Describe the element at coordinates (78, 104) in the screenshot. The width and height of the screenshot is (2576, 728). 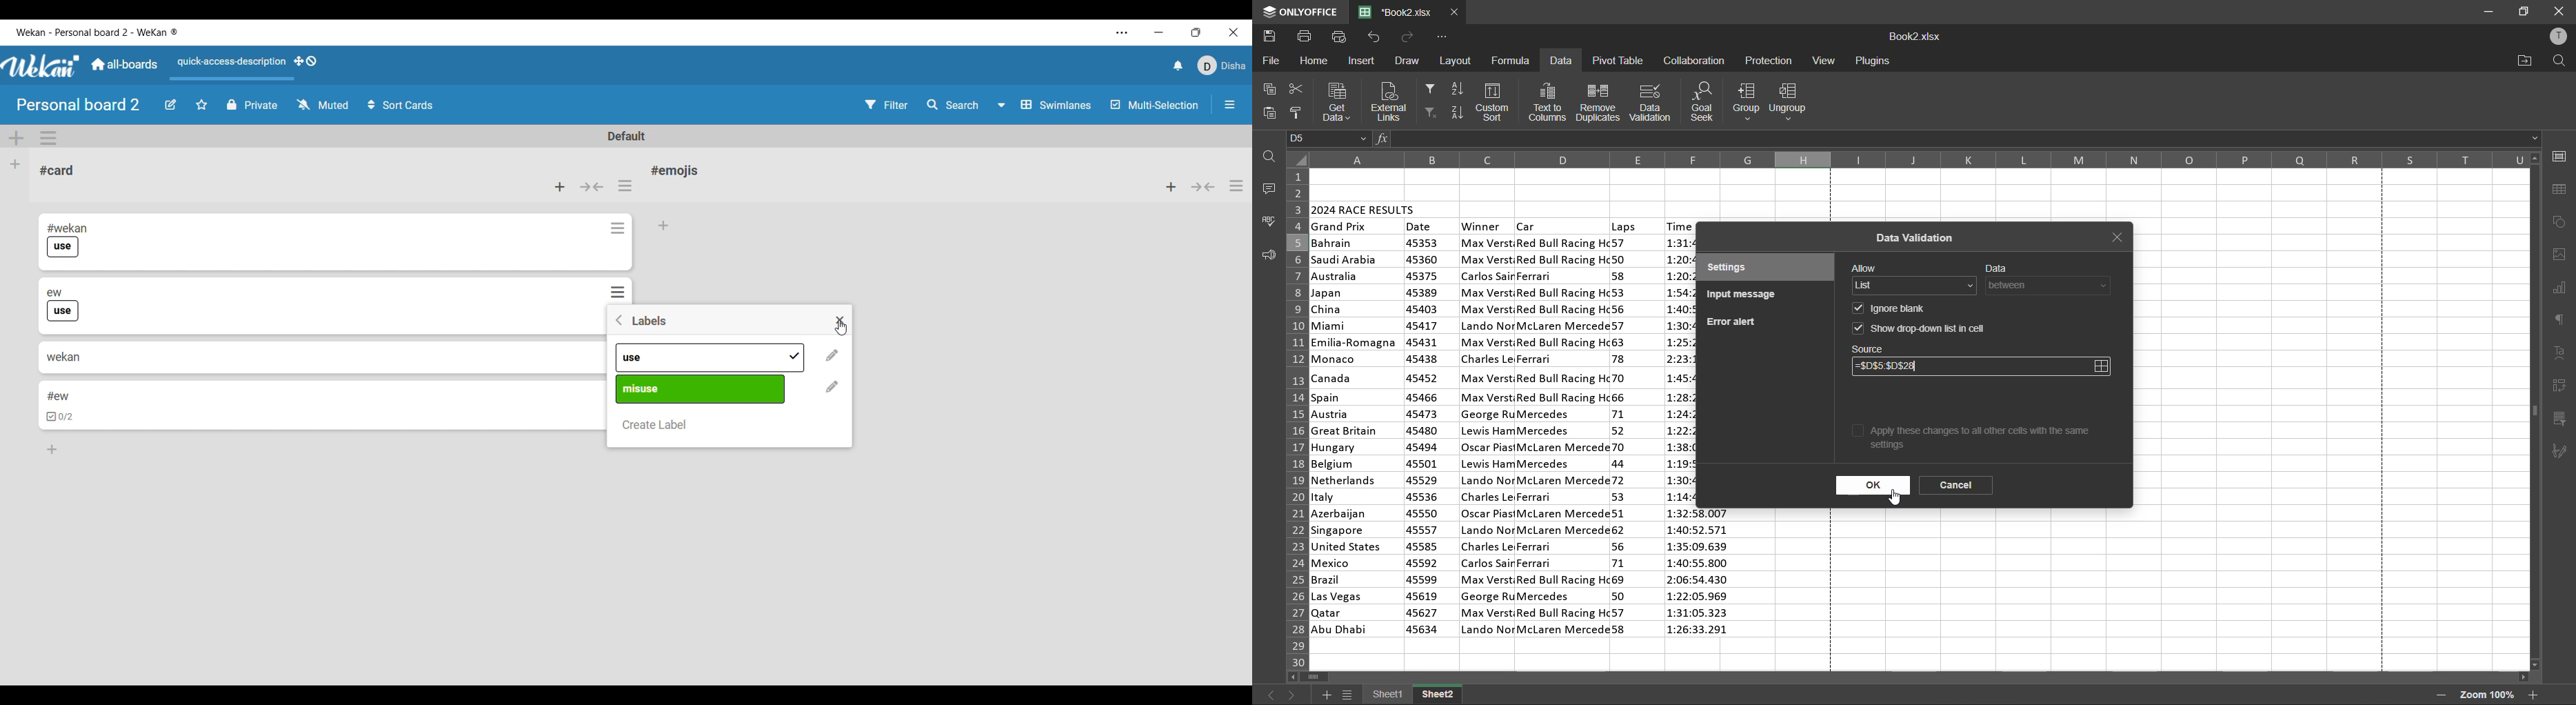
I see `Board name` at that location.